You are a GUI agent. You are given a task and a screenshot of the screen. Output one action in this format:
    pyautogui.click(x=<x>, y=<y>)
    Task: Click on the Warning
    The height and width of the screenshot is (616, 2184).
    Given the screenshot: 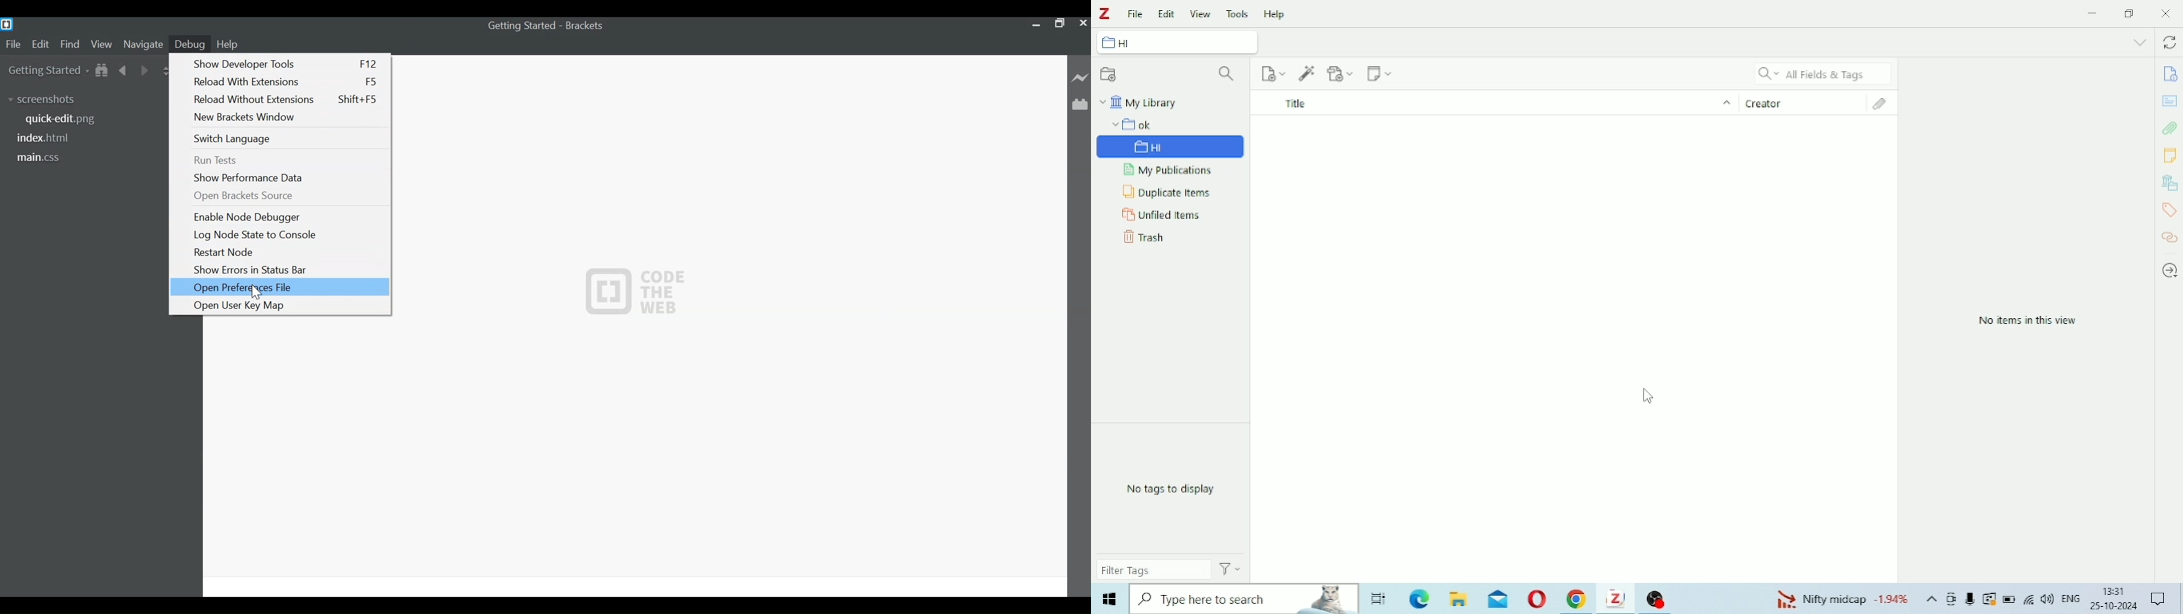 What is the action you would take?
    pyautogui.click(x=1990, y=599)
    